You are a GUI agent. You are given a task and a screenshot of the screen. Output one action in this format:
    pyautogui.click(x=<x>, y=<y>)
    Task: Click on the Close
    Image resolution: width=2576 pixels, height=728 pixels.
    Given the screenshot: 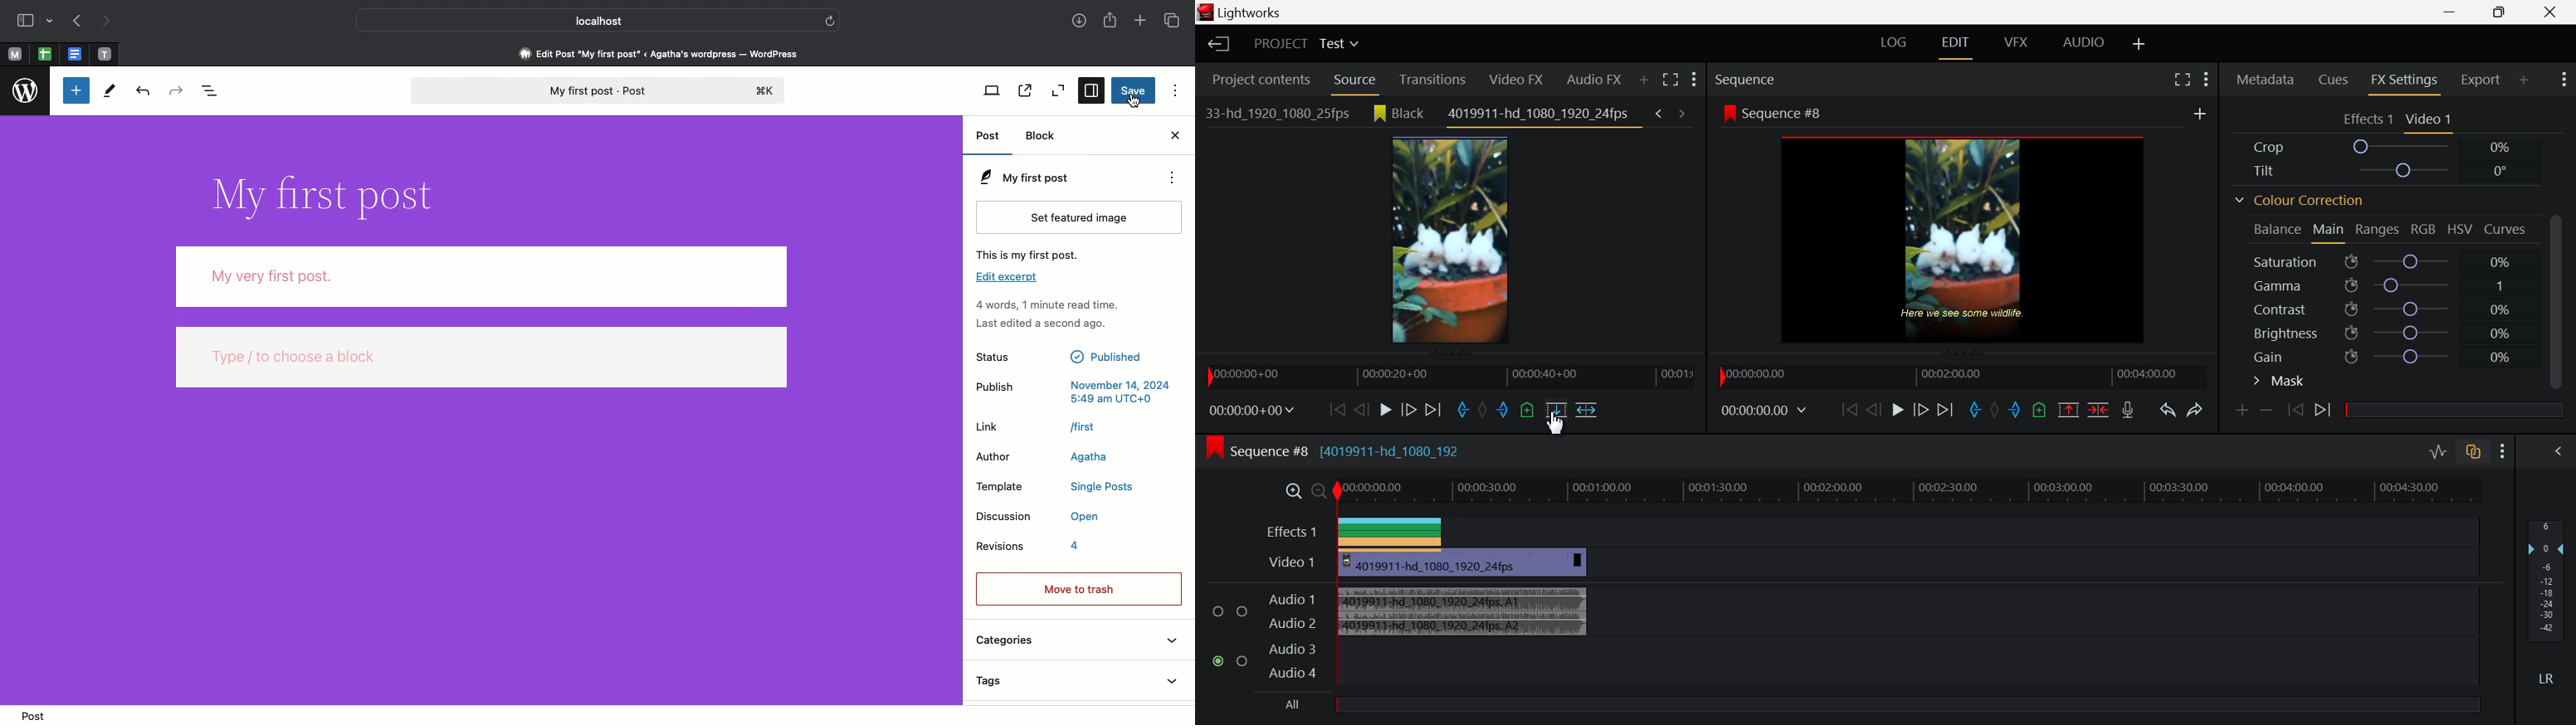 What is the action you would take?
    pyautogui.click(x=1173, y=136)
    